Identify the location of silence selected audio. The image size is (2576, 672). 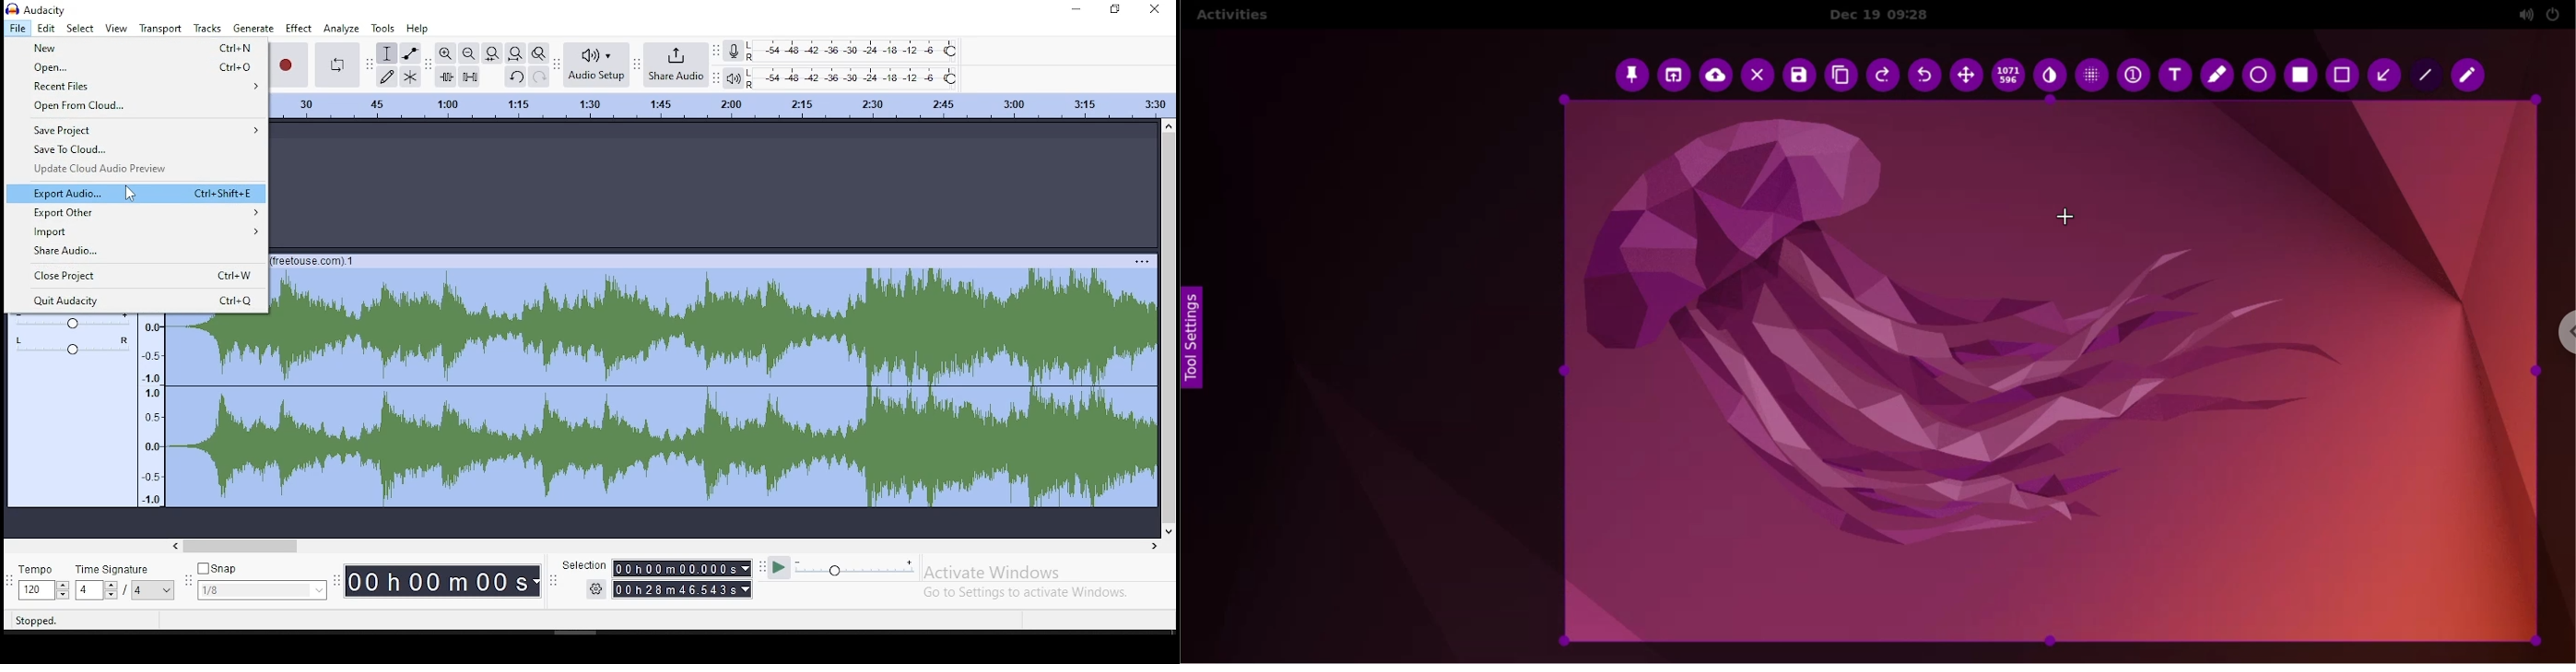
(469, 77).